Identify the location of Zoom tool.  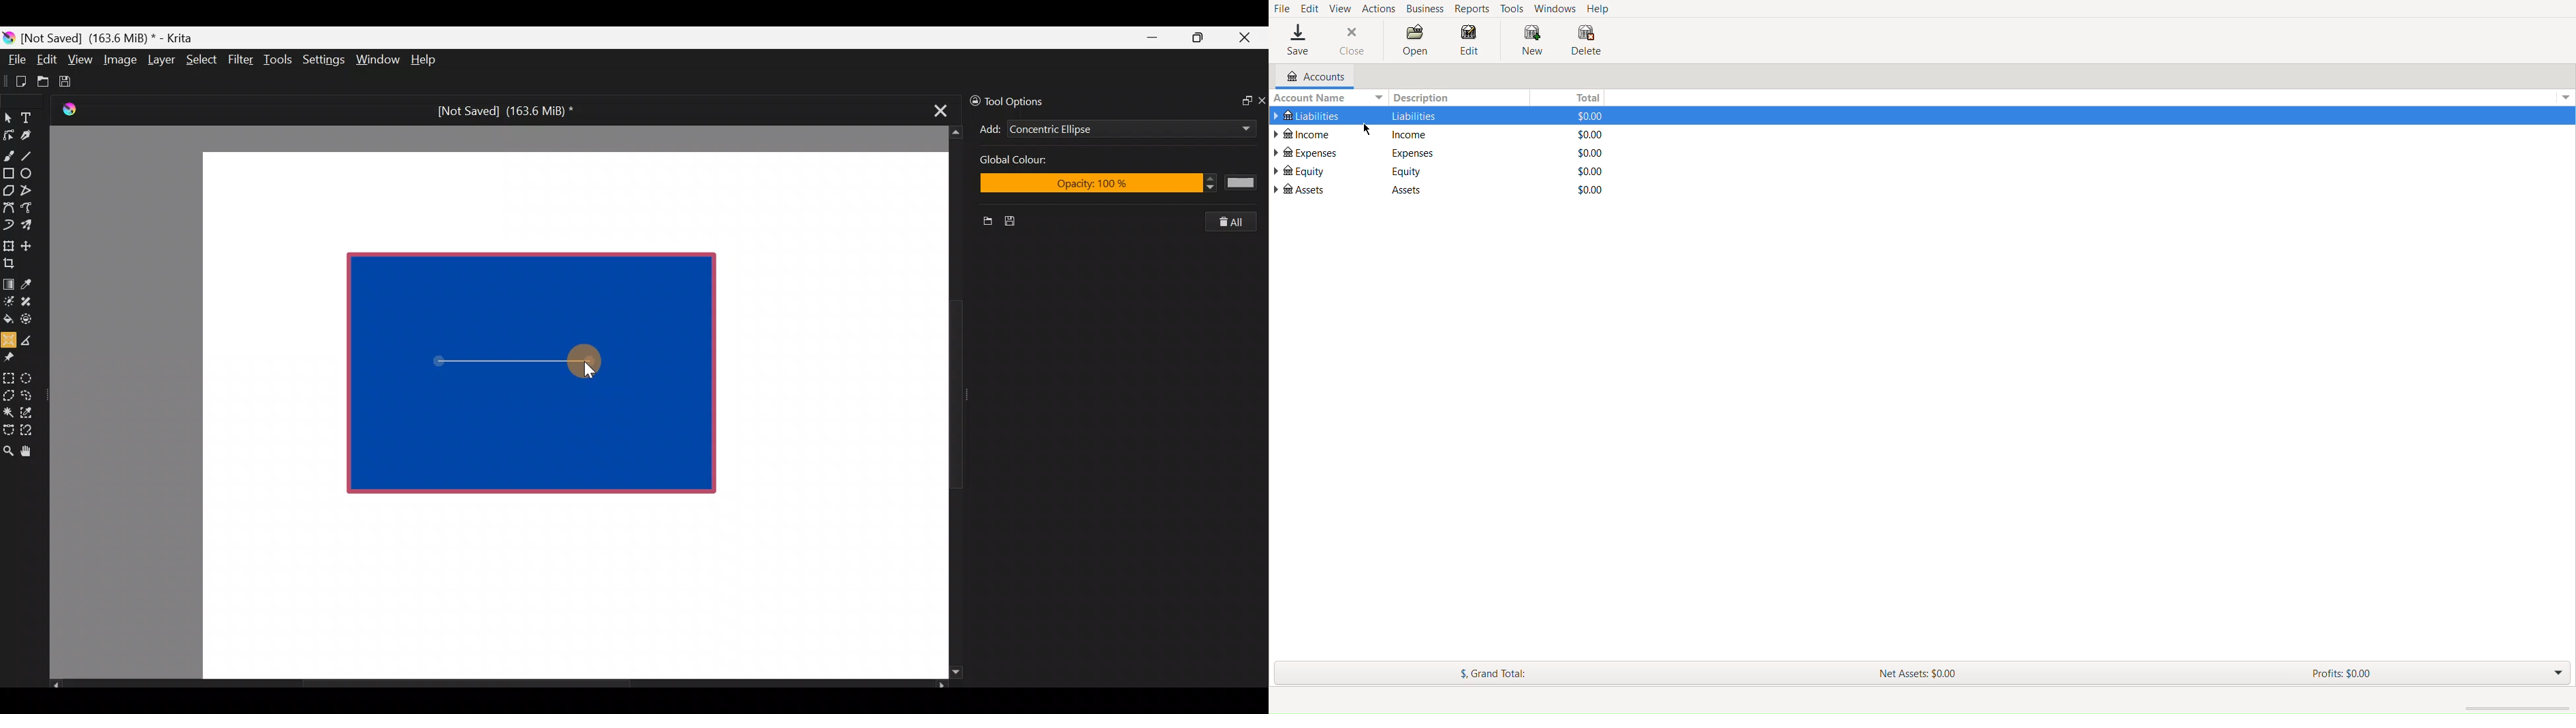
(8, 450).